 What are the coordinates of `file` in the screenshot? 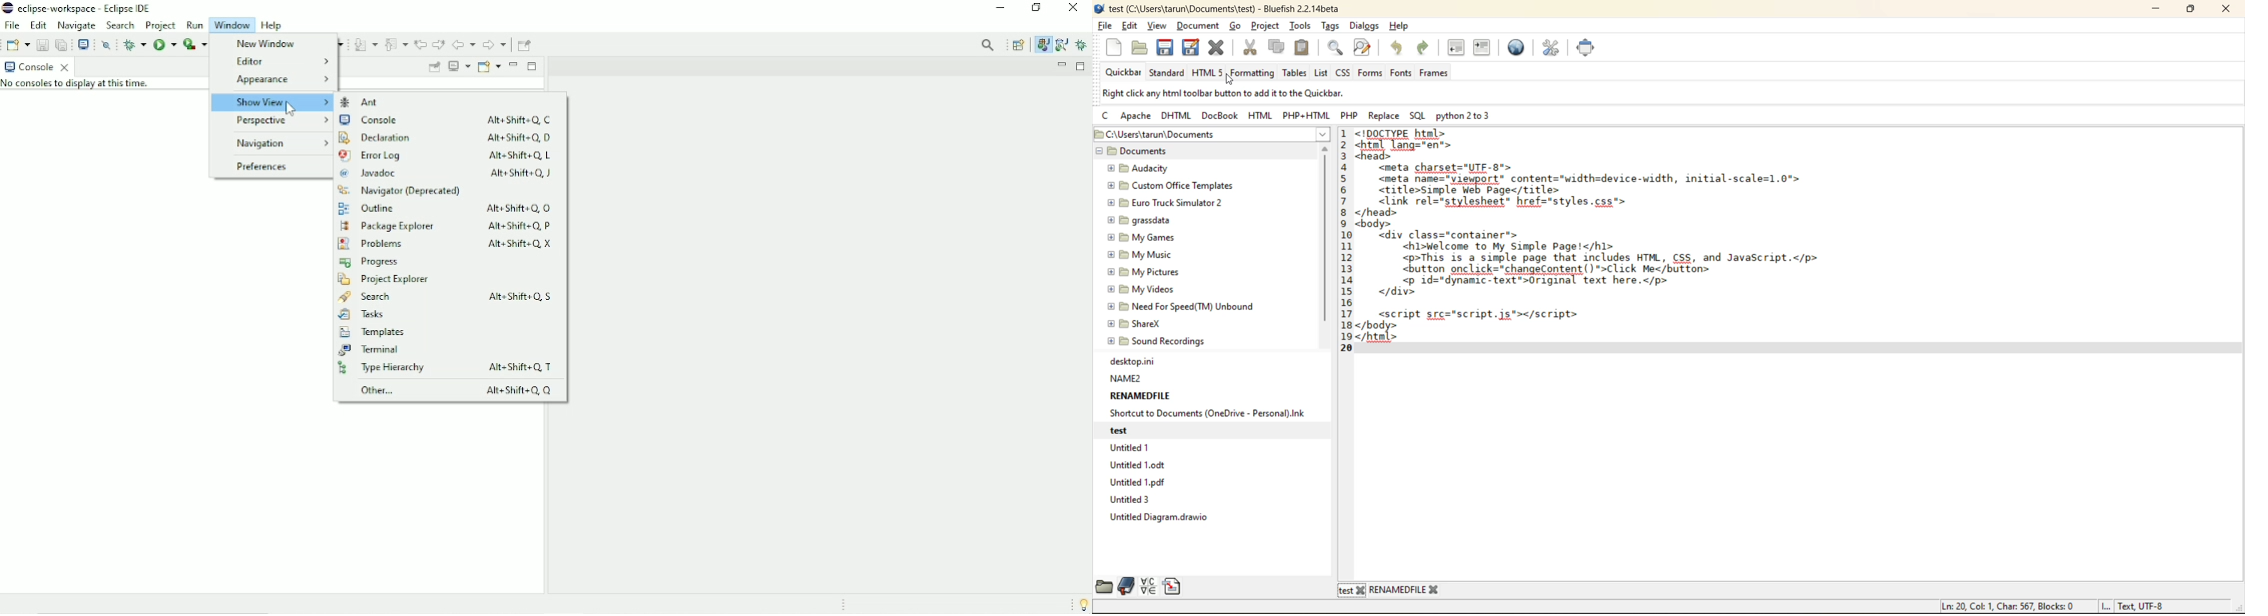 It's located at (1105, 26).